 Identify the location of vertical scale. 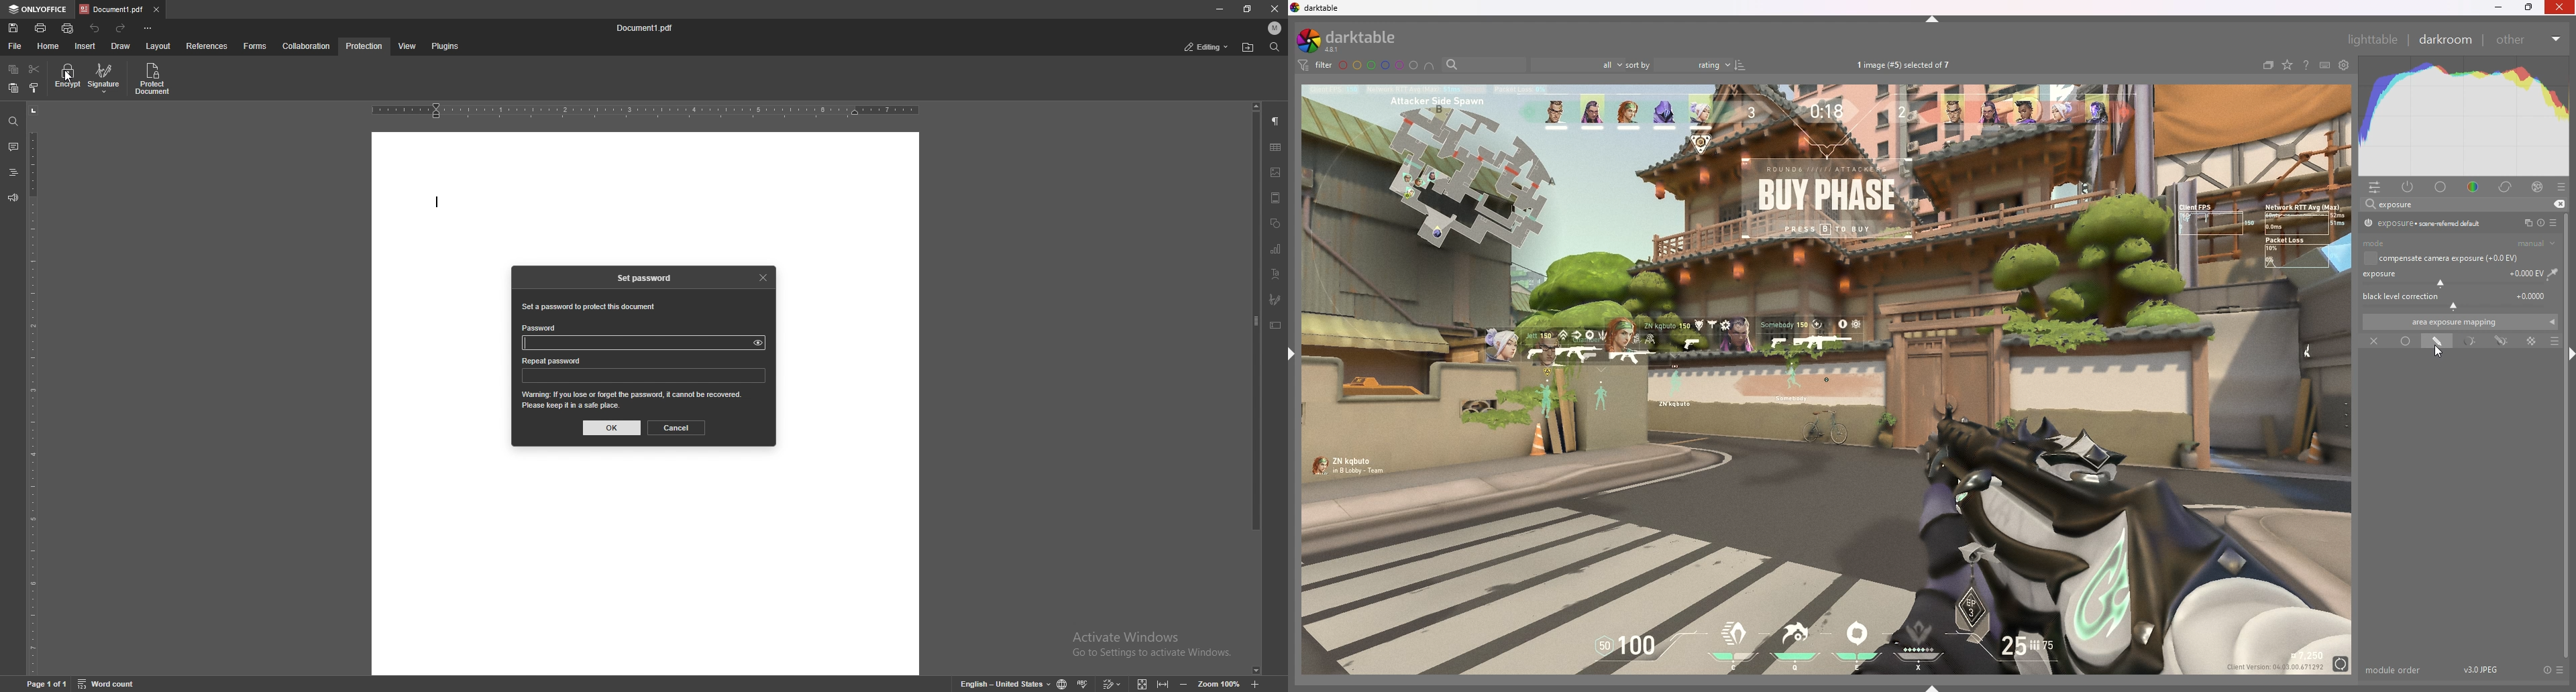
(32, 389).